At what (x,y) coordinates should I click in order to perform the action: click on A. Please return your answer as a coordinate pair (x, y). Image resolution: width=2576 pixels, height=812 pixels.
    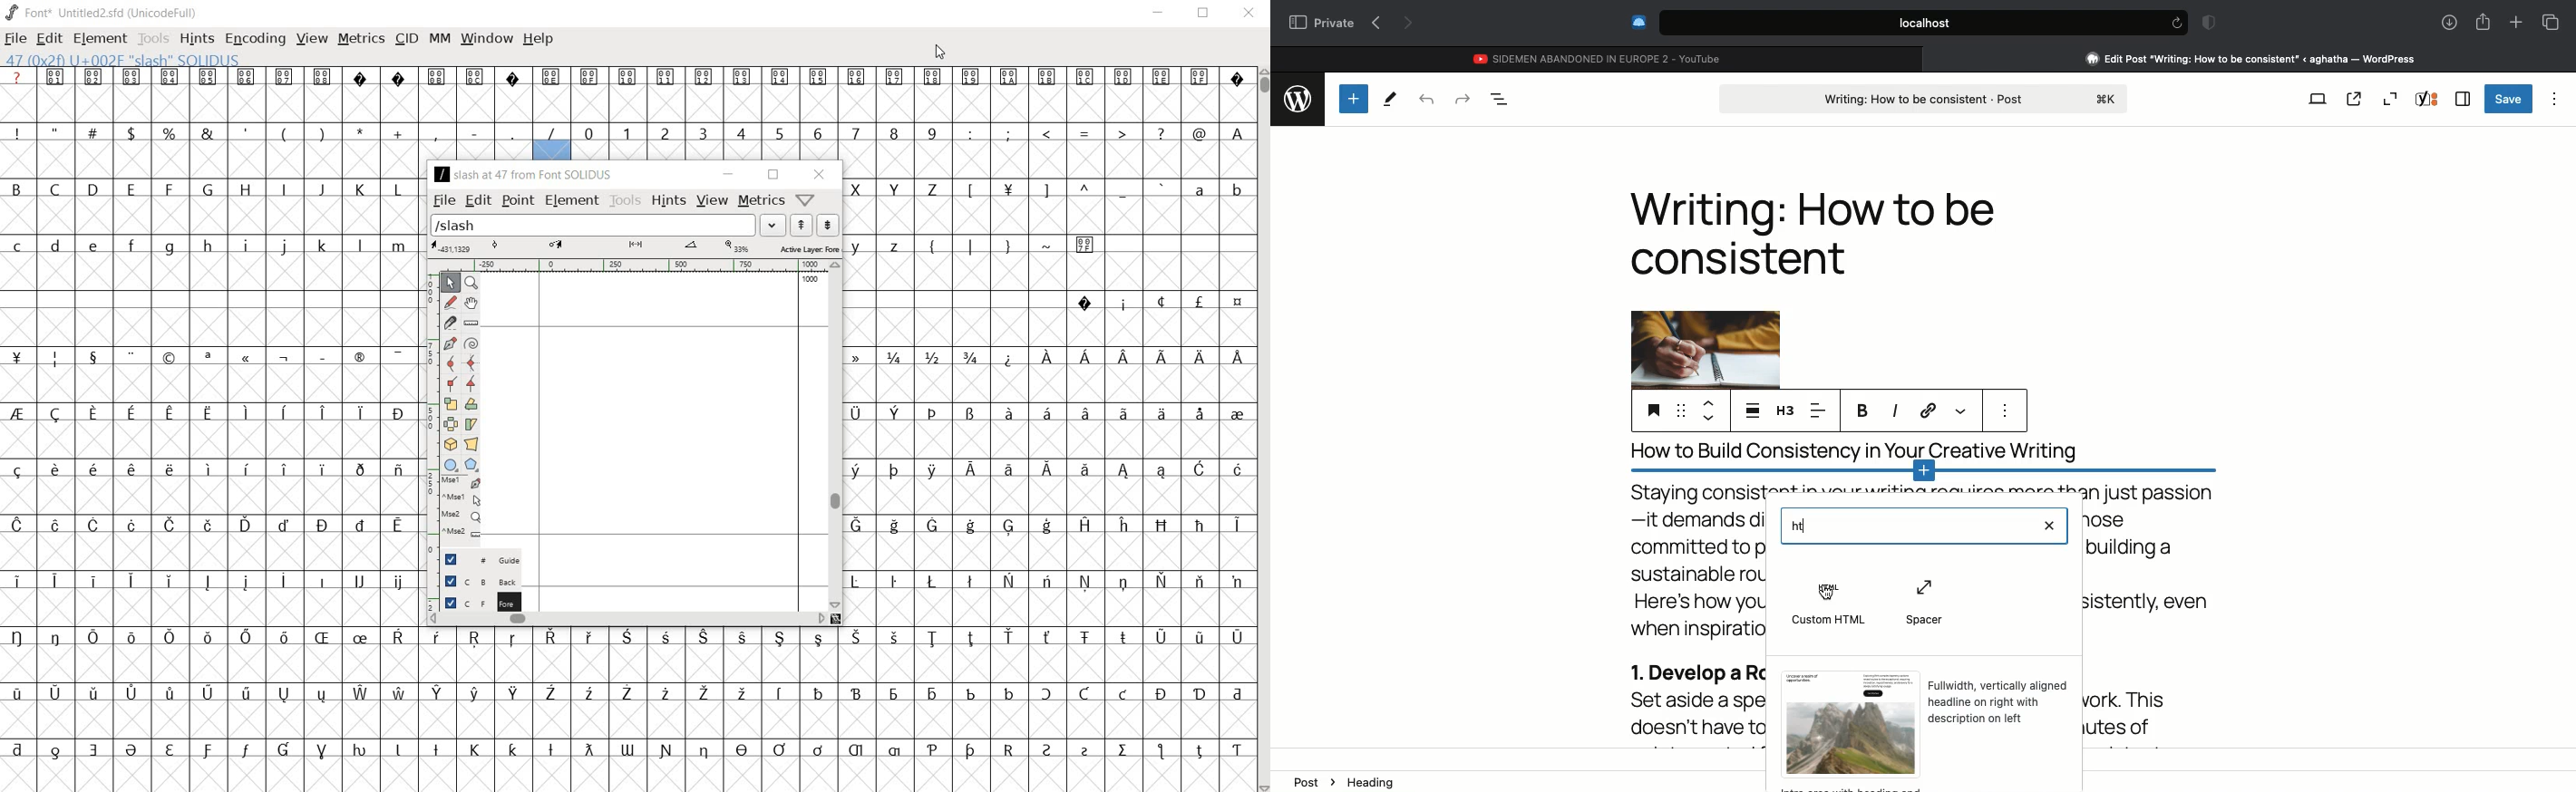
    Looking at the image, I should click on (1234, 132).